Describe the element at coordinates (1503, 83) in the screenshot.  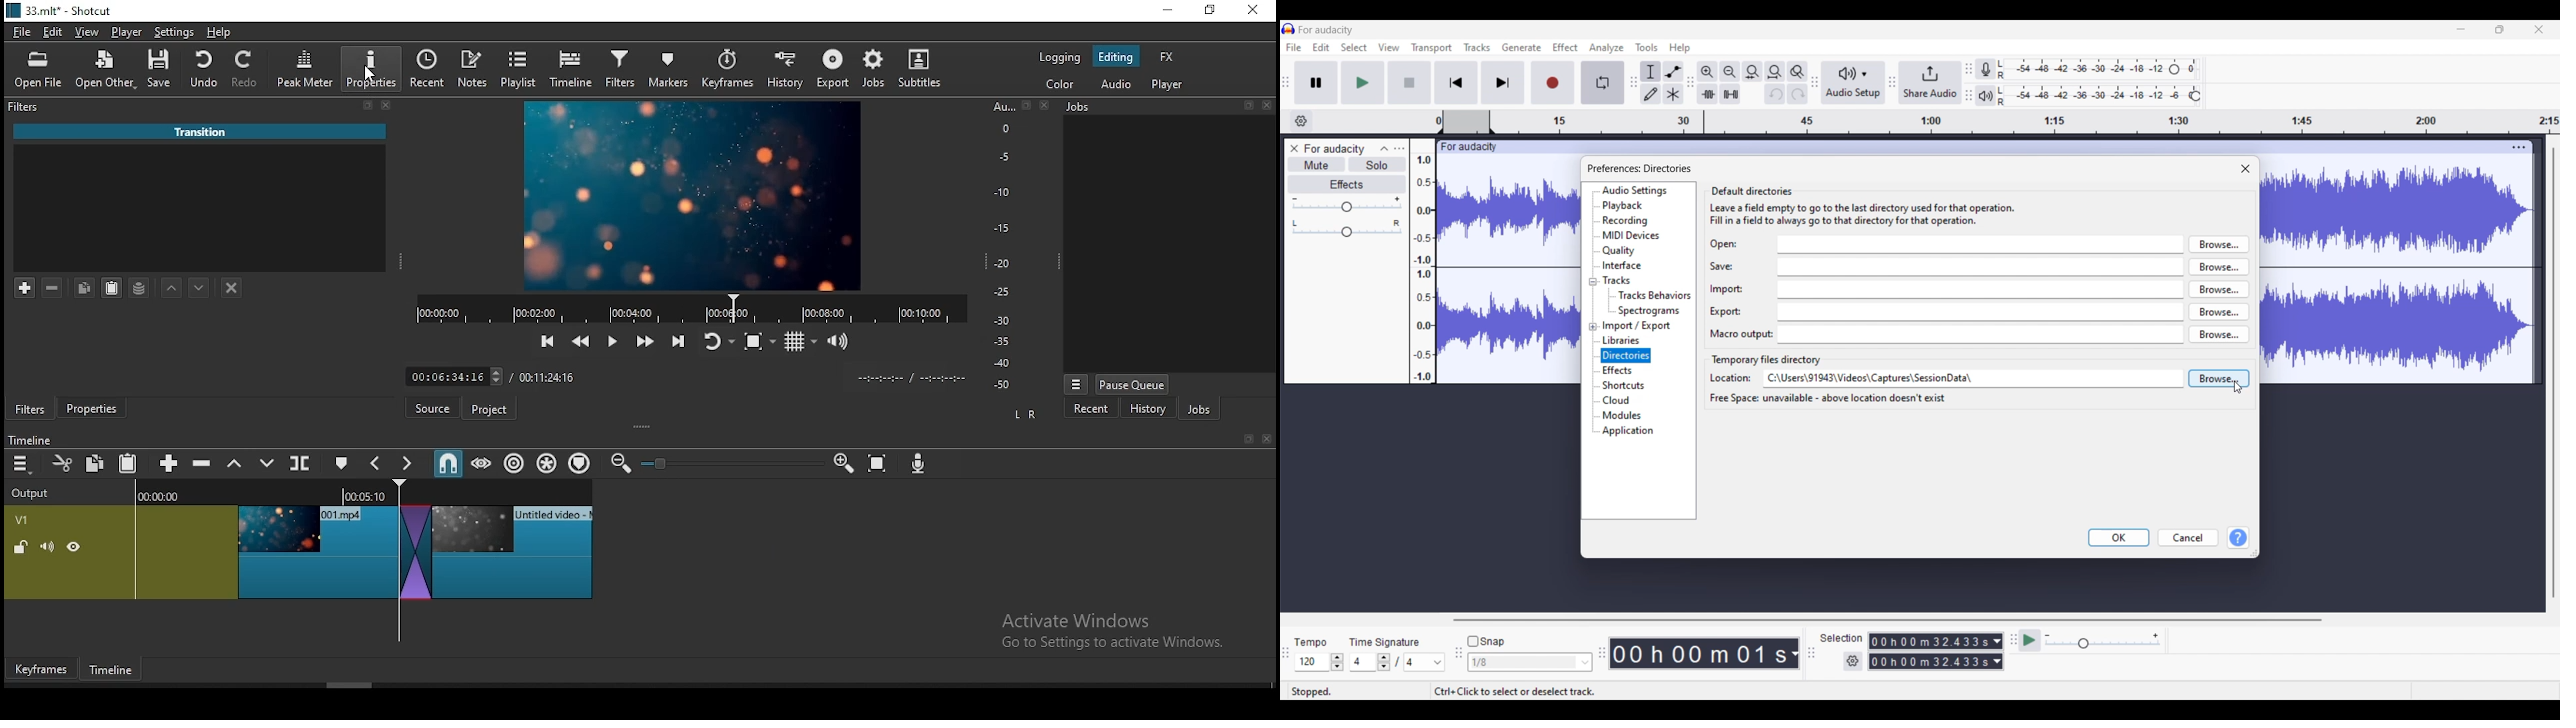
I see `Skip/Select to end` at that location.